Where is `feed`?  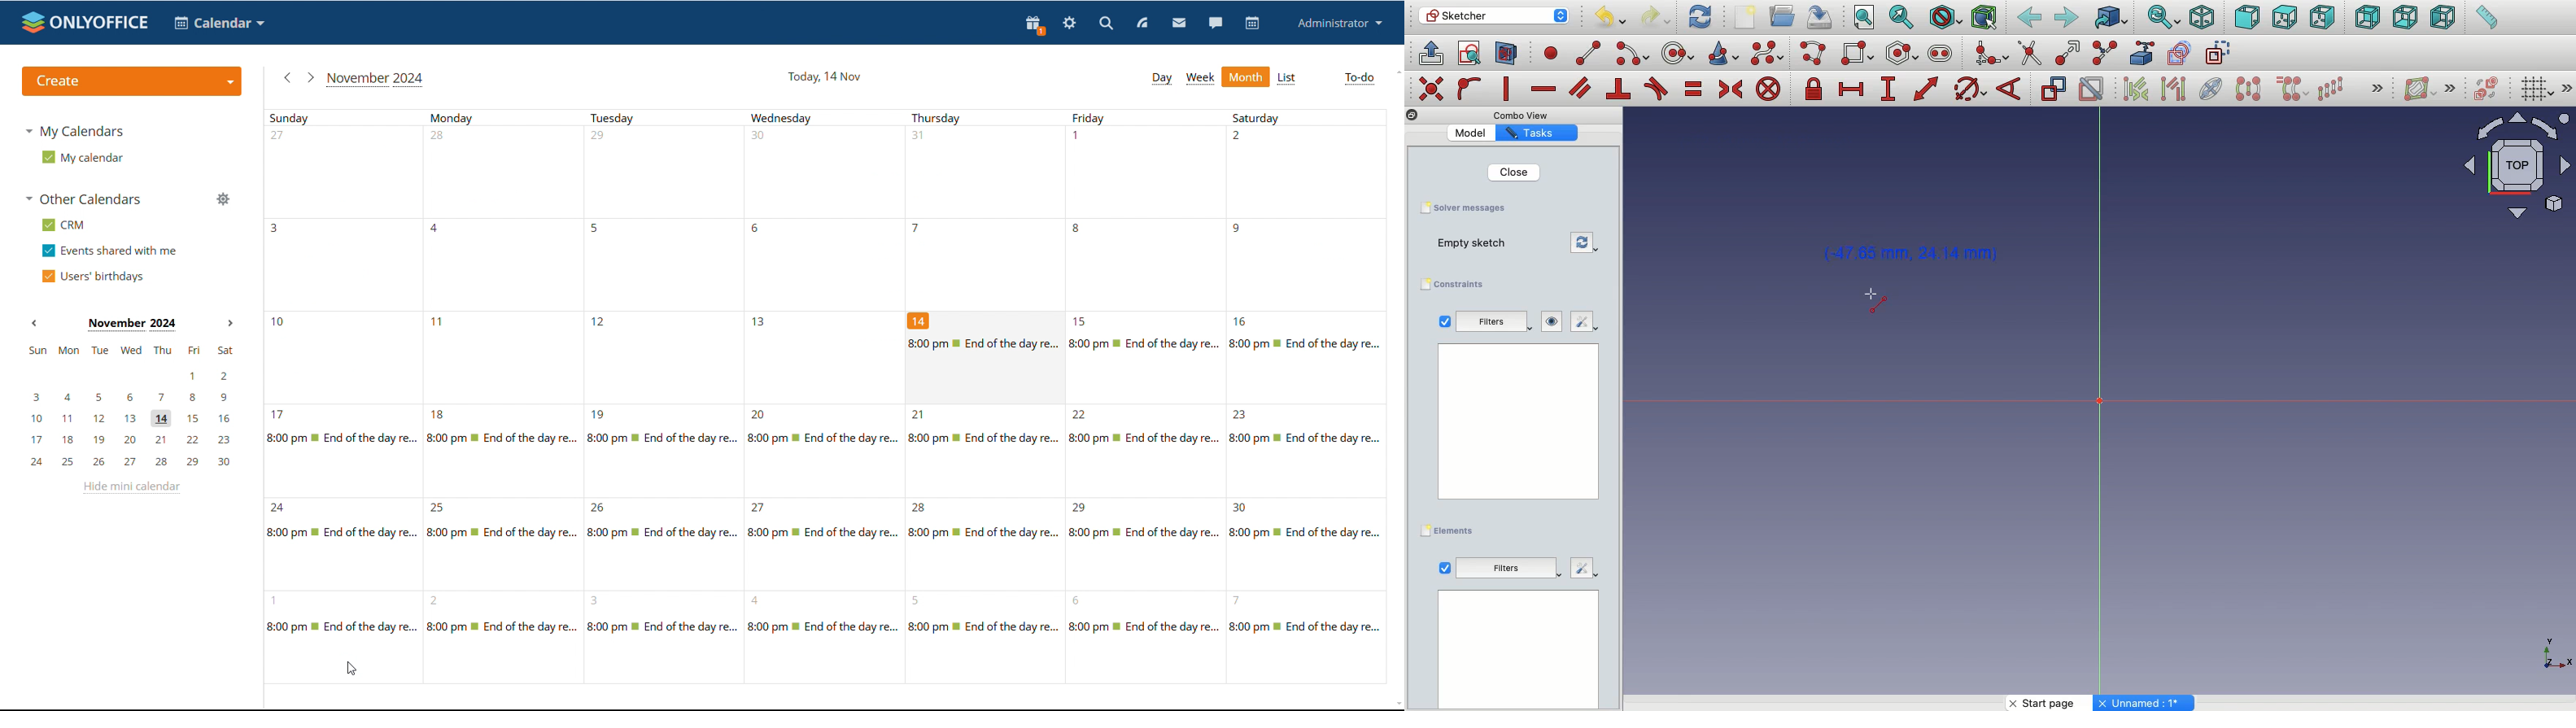 feed is located at coordinates (1141, 23).